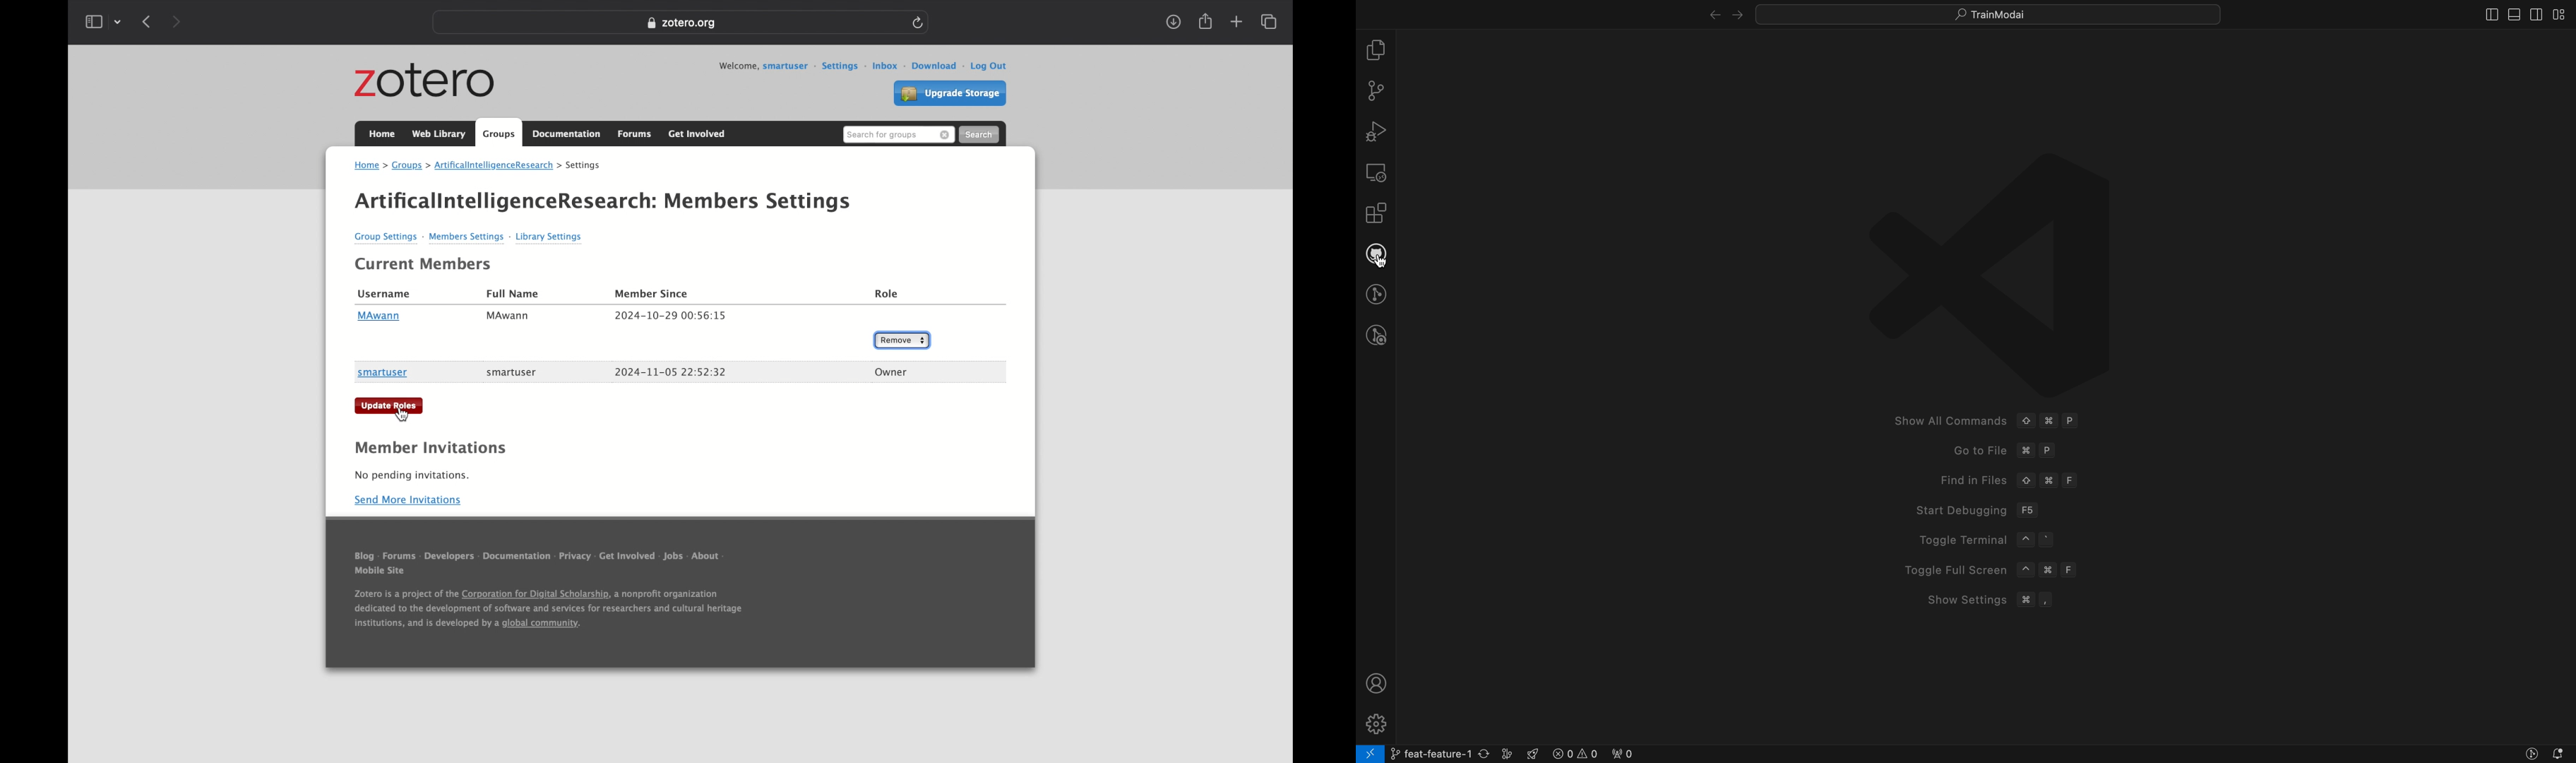  Describe the element at coordinates (1236, 21) in the screenshot. I see `new tab` at that location.